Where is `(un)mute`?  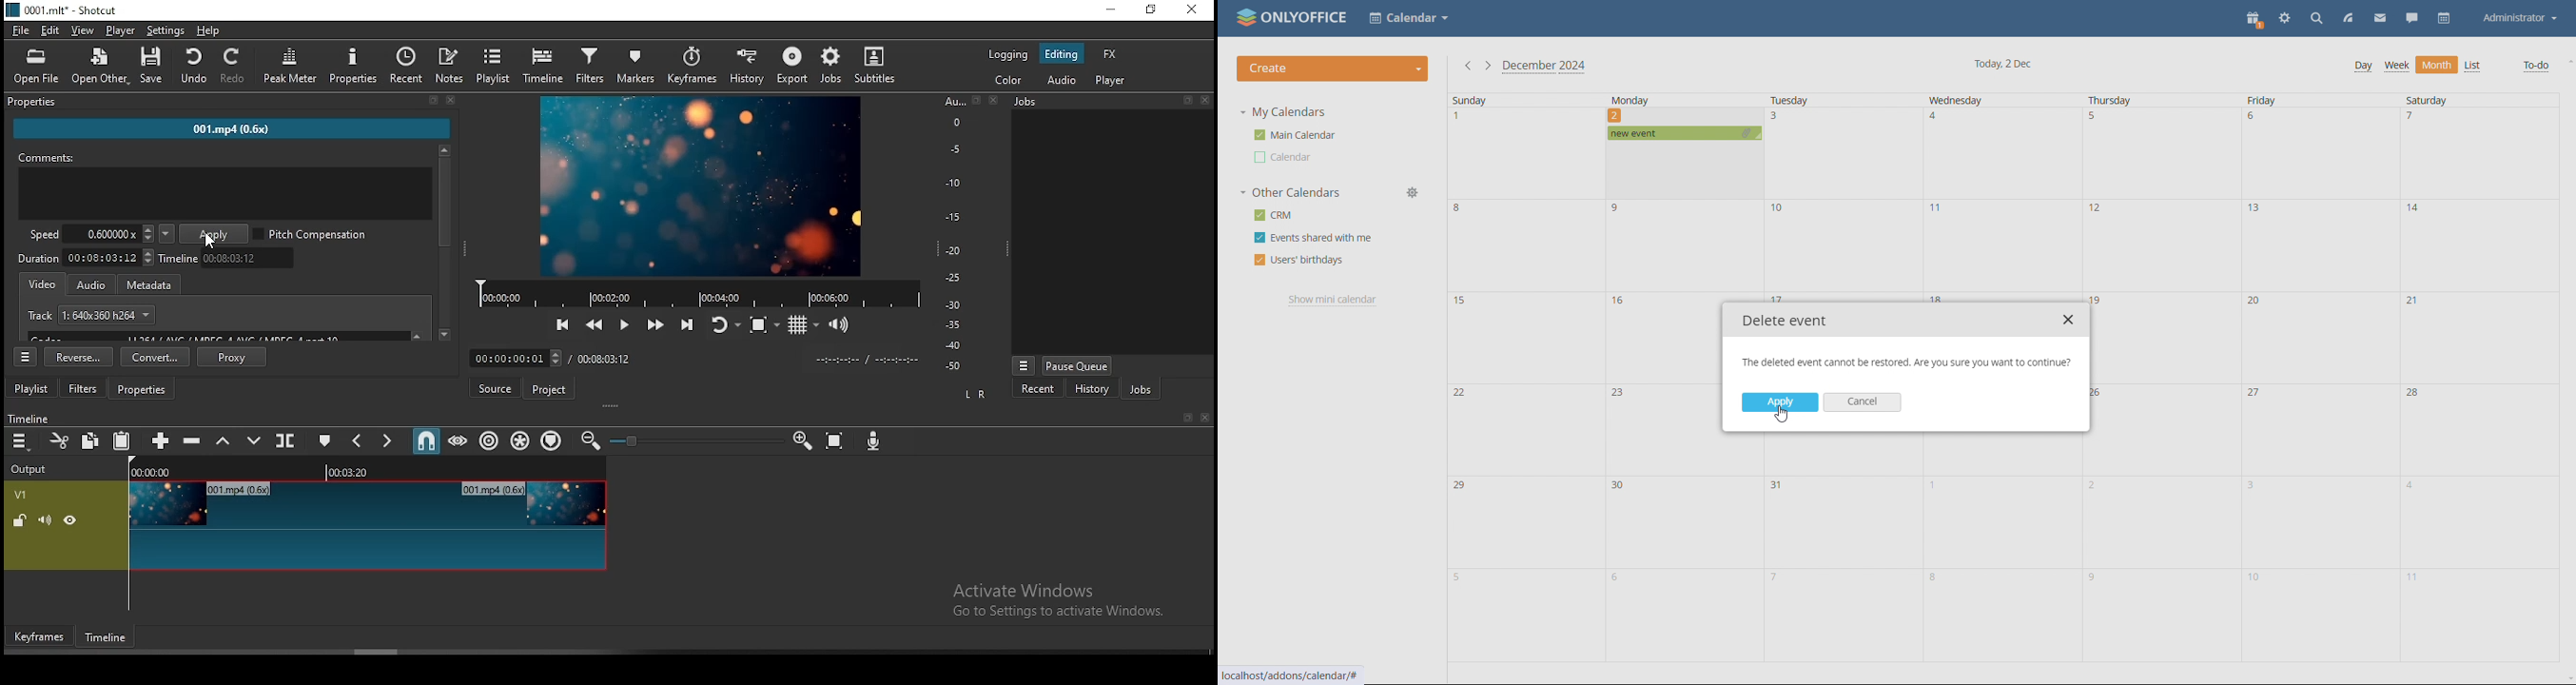 (un)mute is located at coordinates (50, 521).